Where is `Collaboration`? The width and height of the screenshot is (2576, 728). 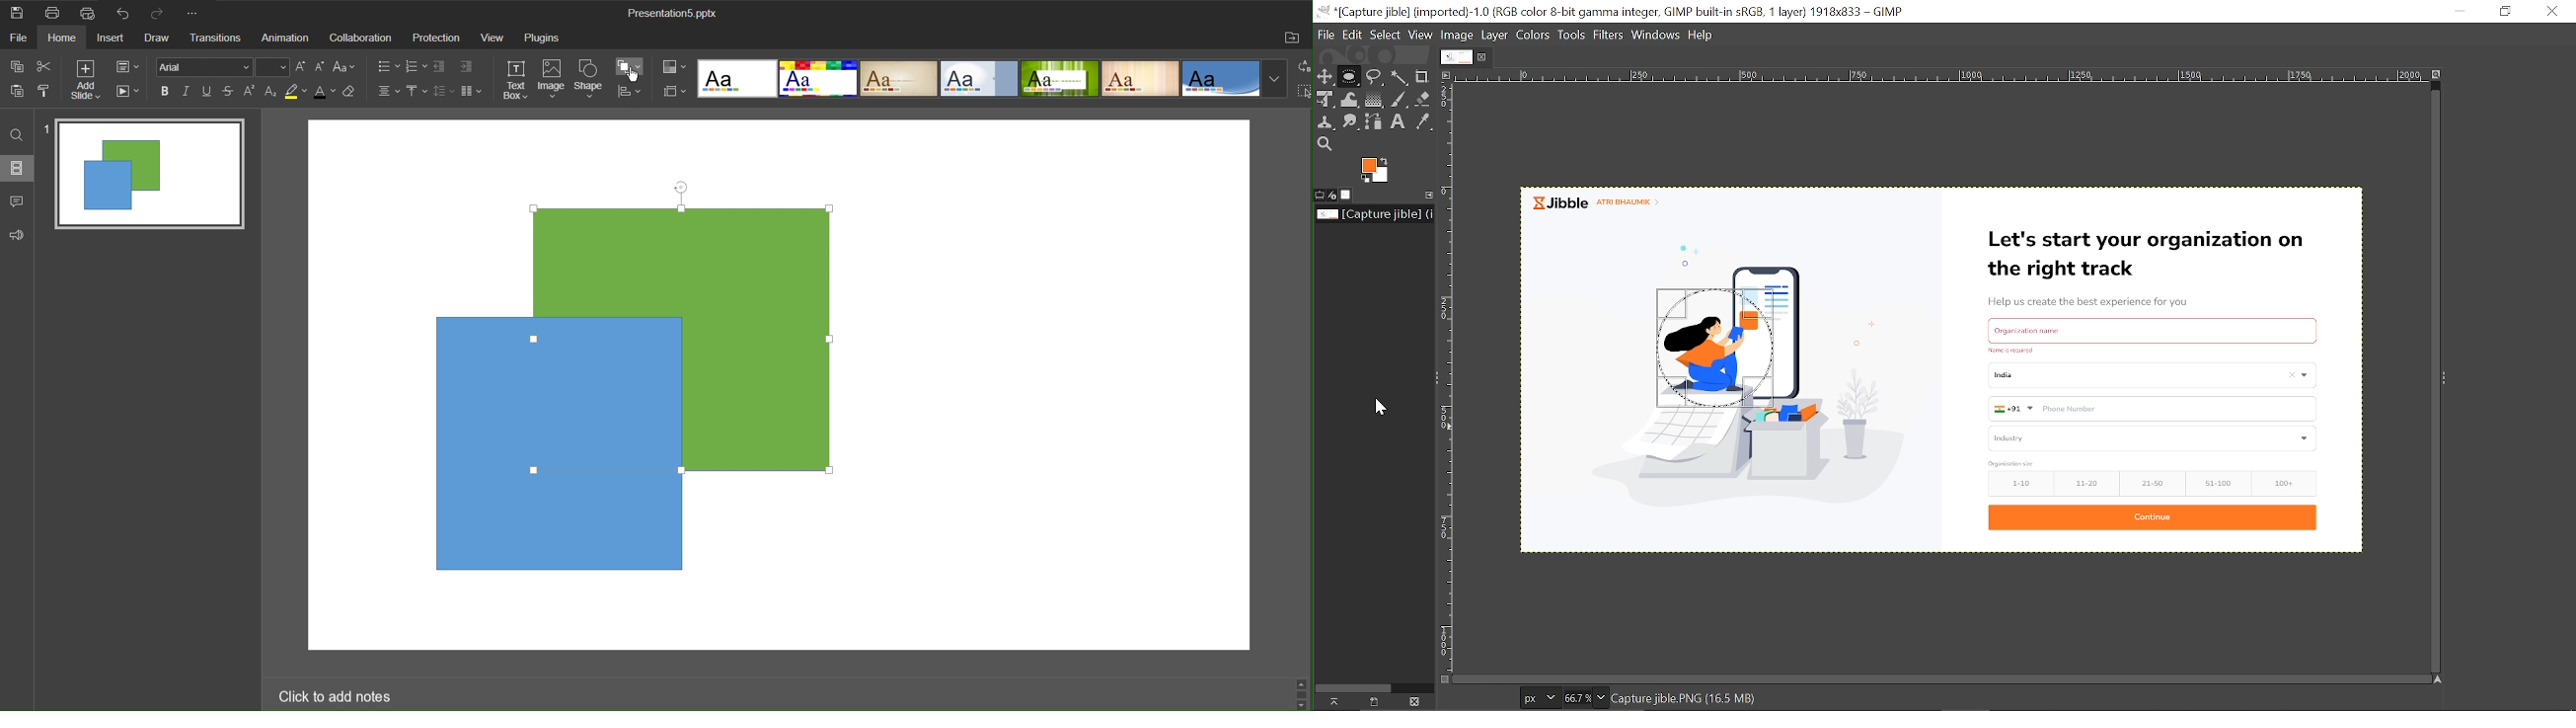
Collaboration is located at coordinates (362, 38).